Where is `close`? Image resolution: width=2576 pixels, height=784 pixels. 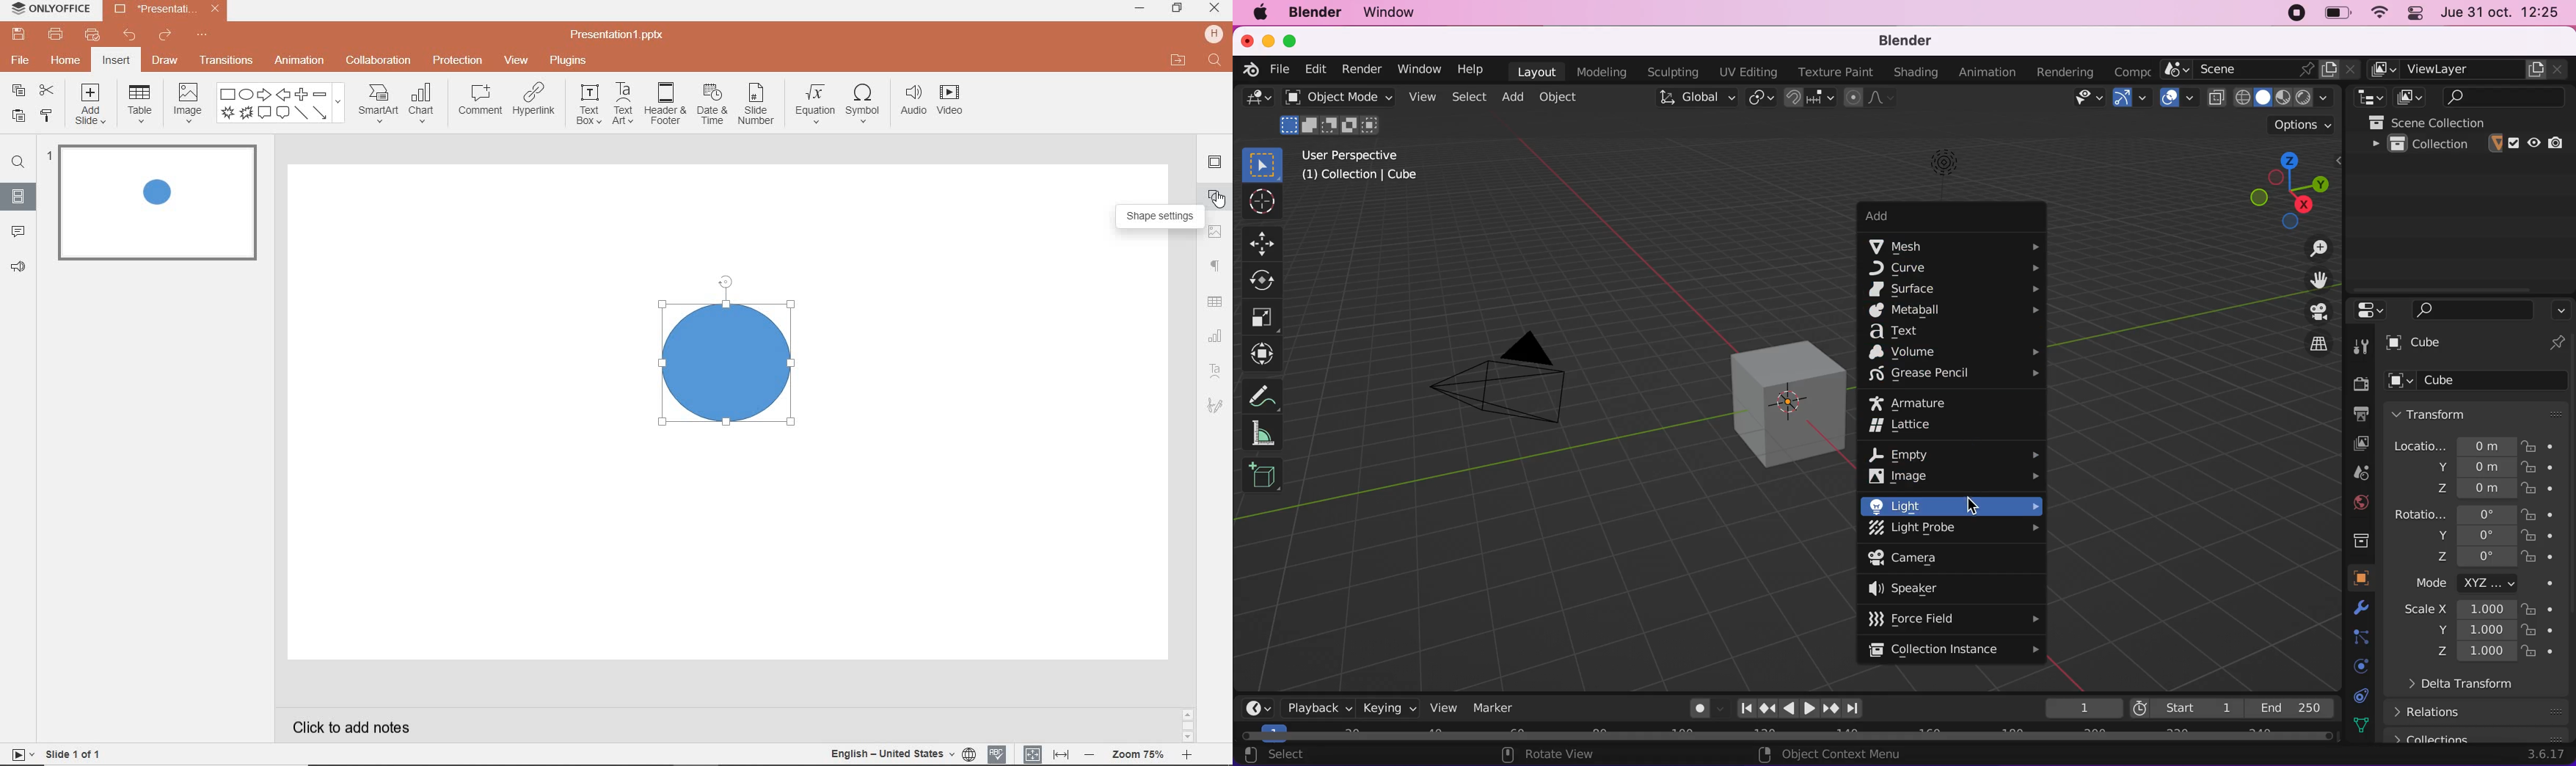
close is located at coordinates (1214, 10).